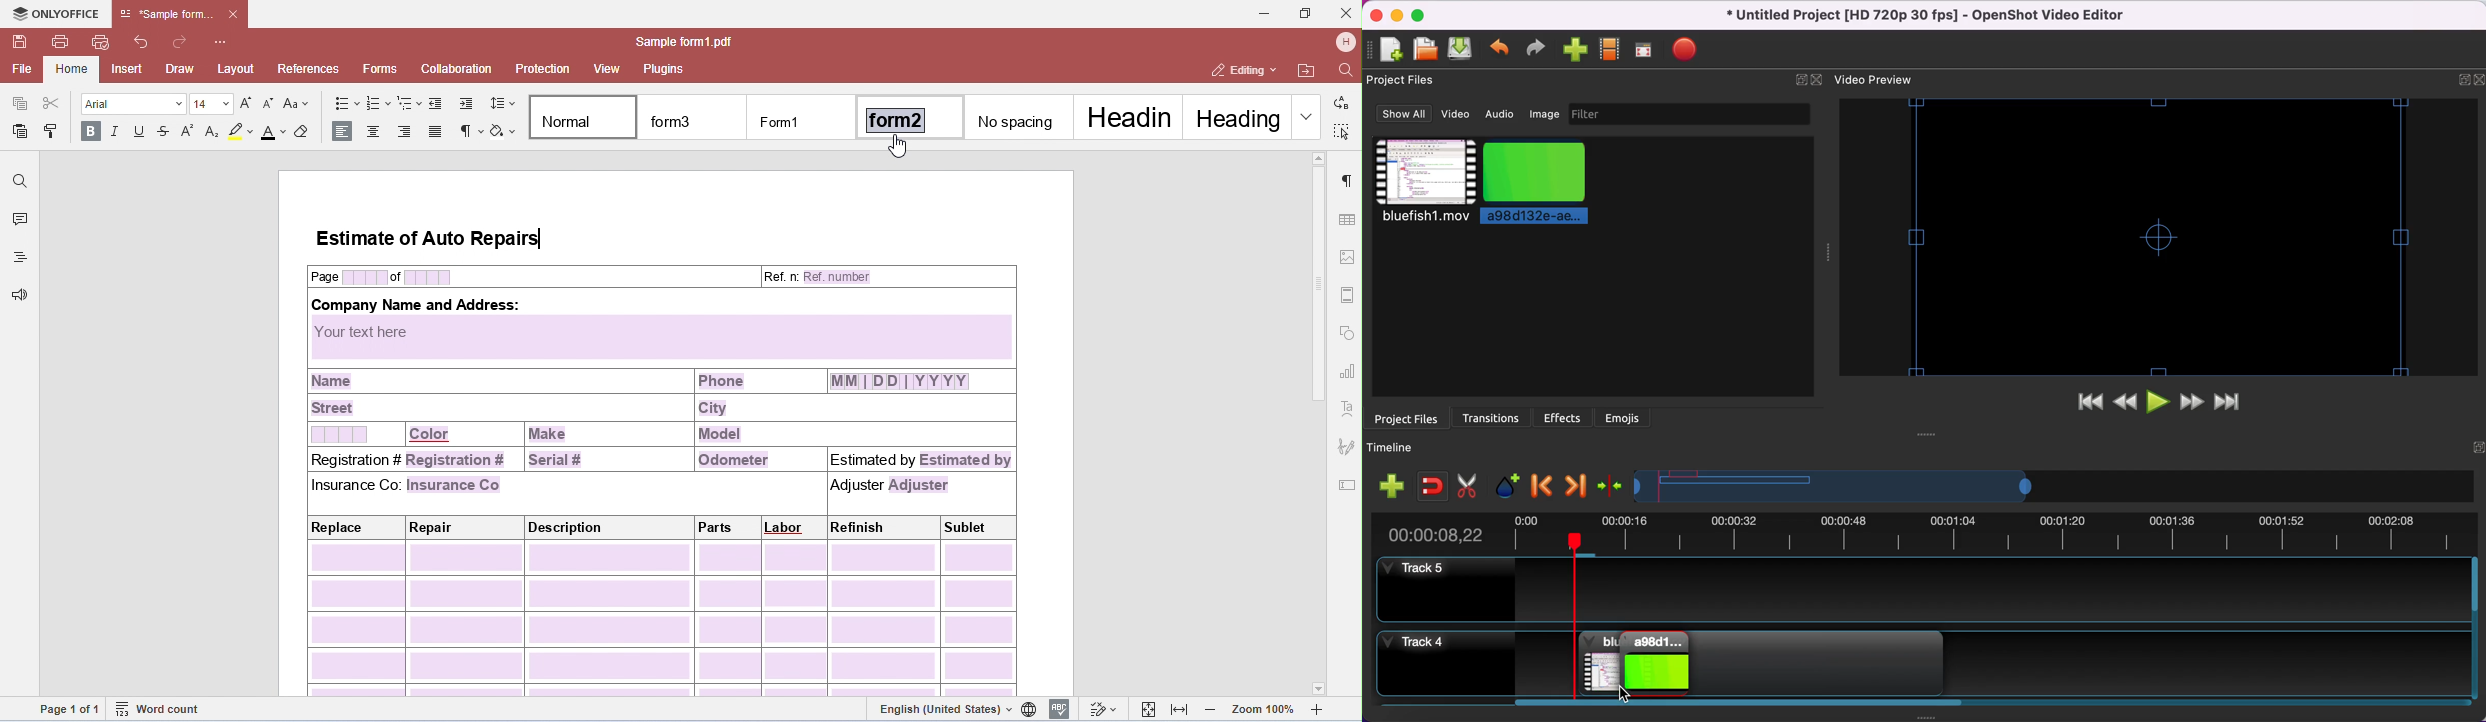 Image resolution: width=2492 pixels, height=728 pixels. I want to click on video preview, so click(2165, 234).